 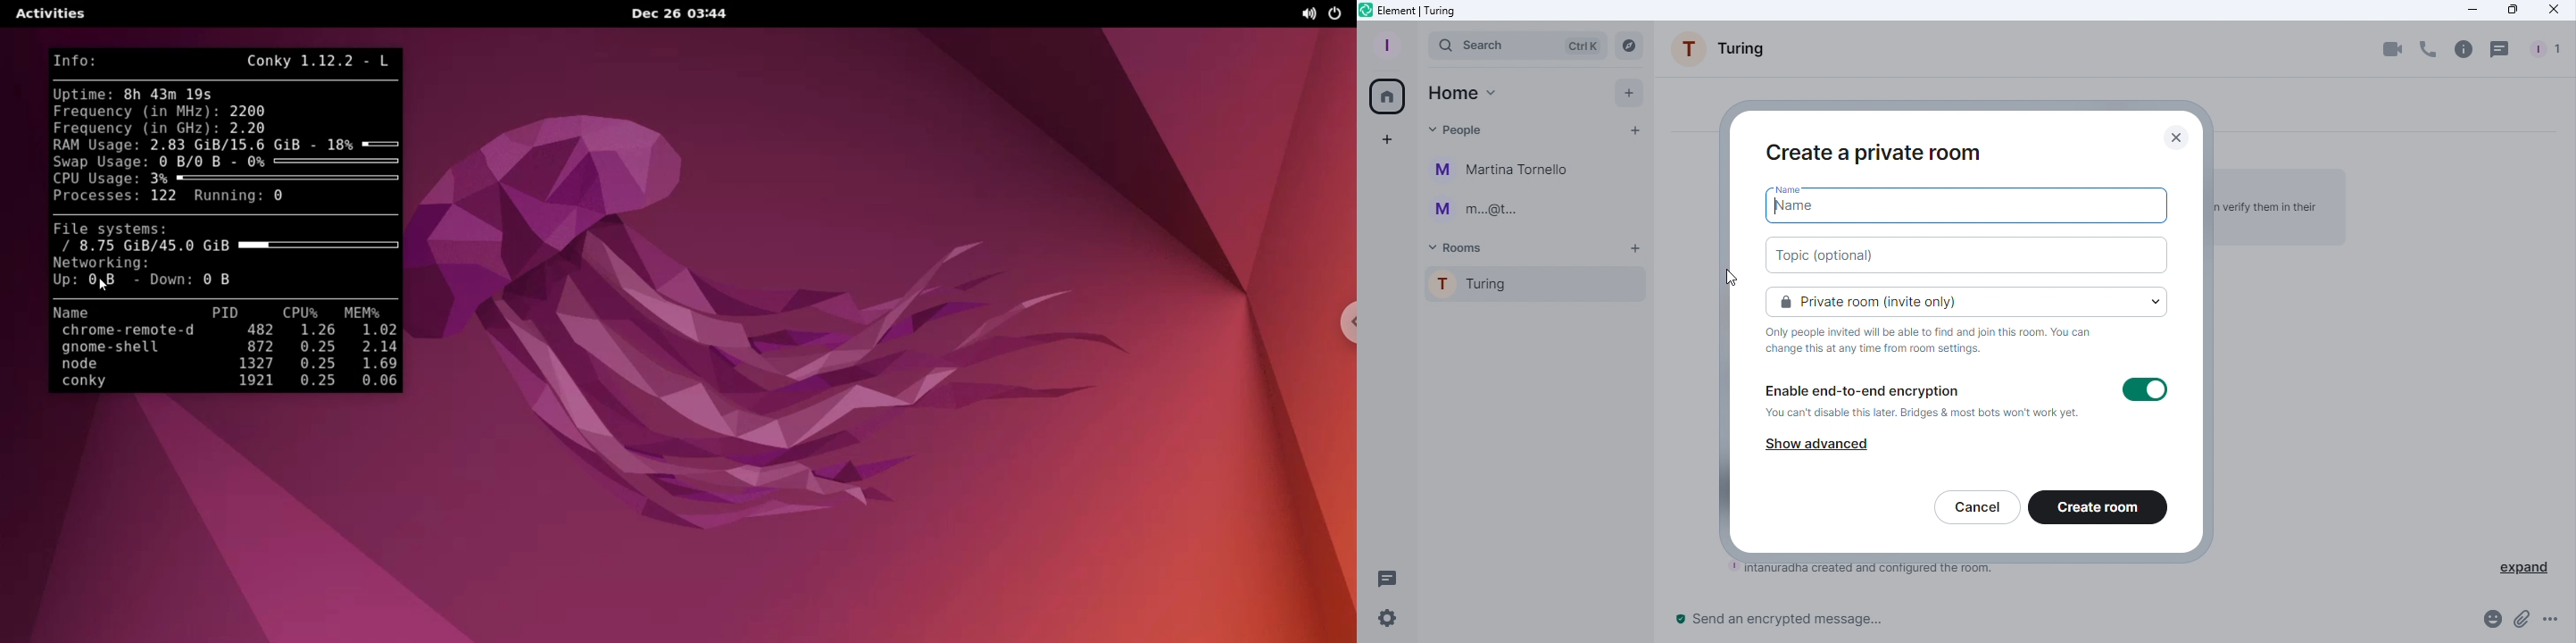 I want to click on Element icon, so click(x=1418, y=11).